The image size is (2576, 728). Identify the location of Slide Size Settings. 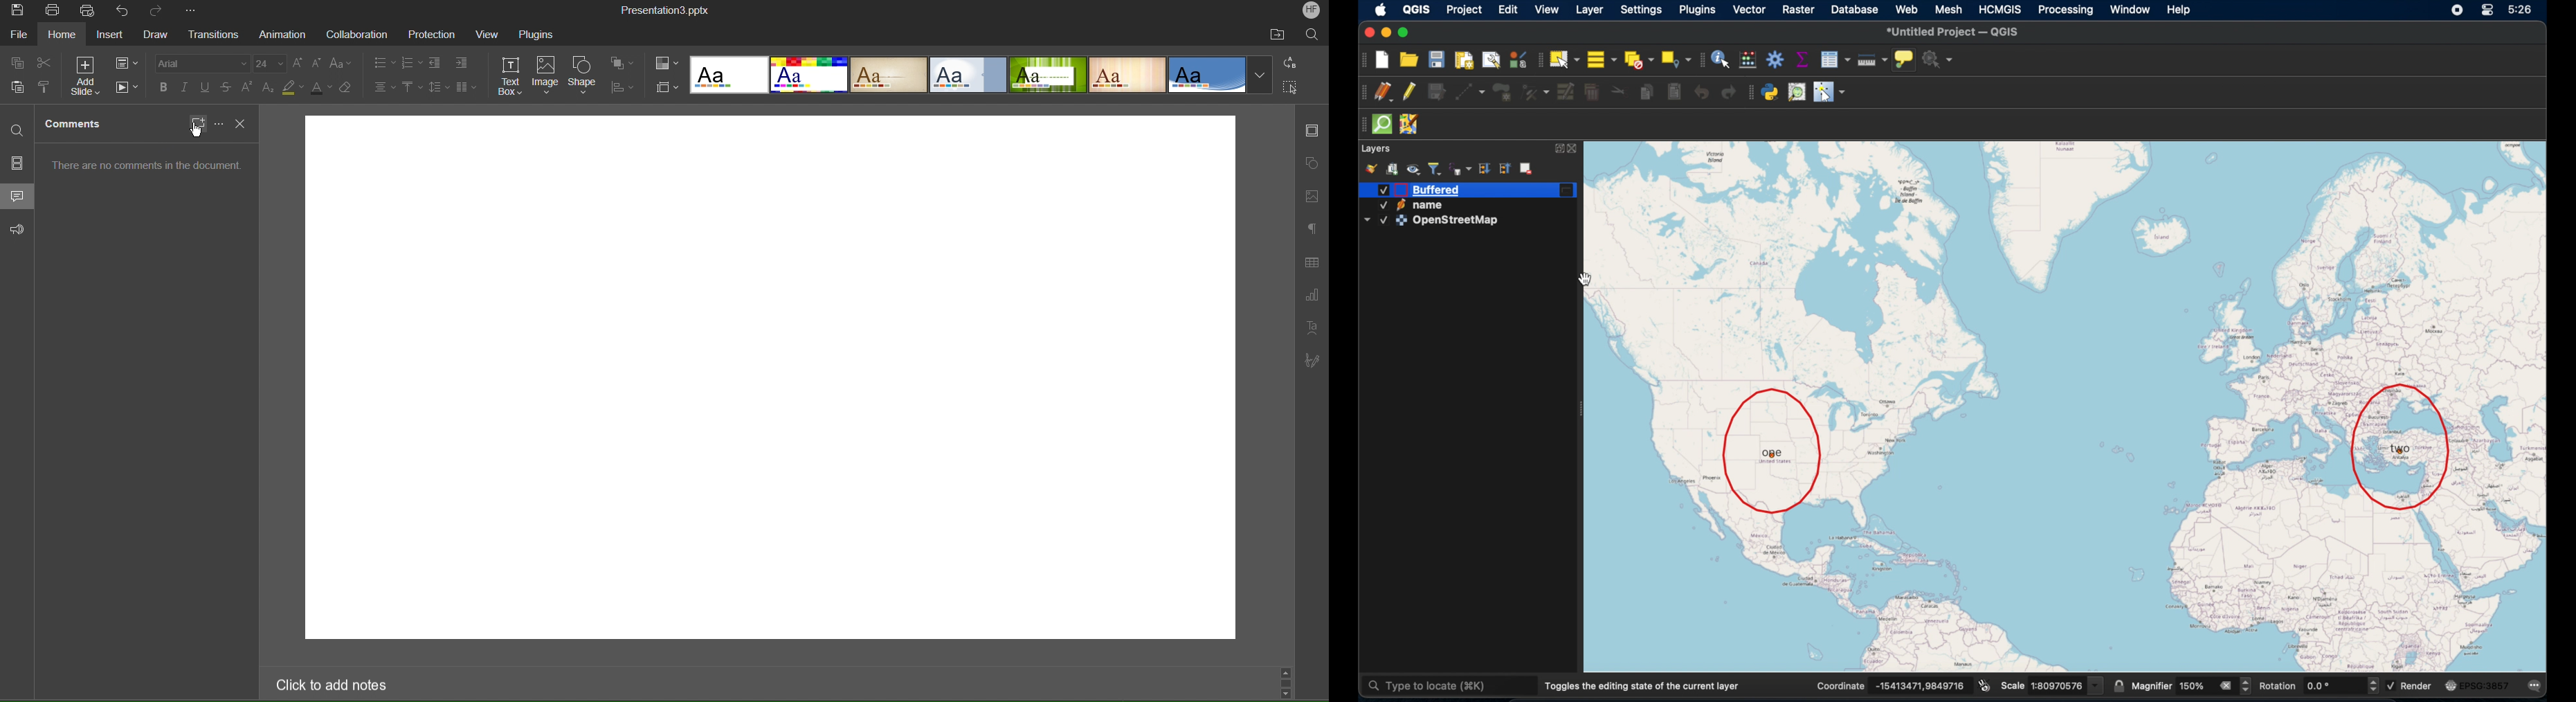
(667, 88).